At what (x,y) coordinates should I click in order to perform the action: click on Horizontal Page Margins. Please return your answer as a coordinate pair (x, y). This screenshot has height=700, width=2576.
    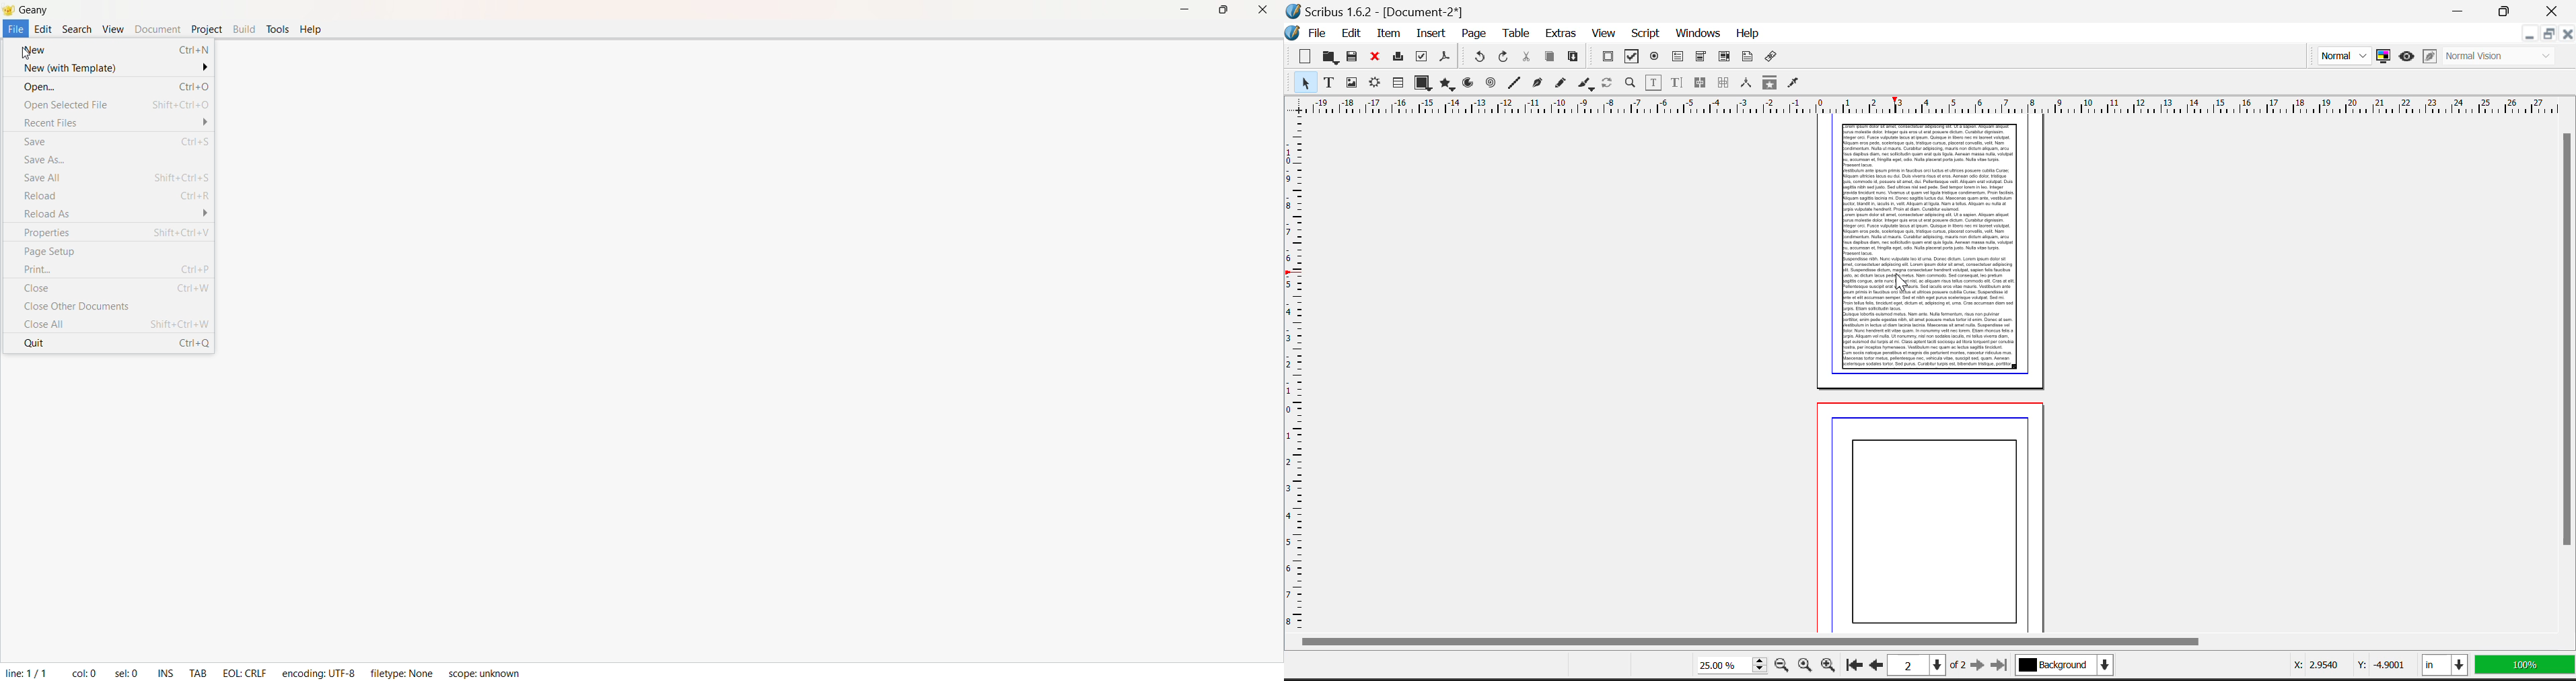
    Looking at the image, I should click on (1296, 373).